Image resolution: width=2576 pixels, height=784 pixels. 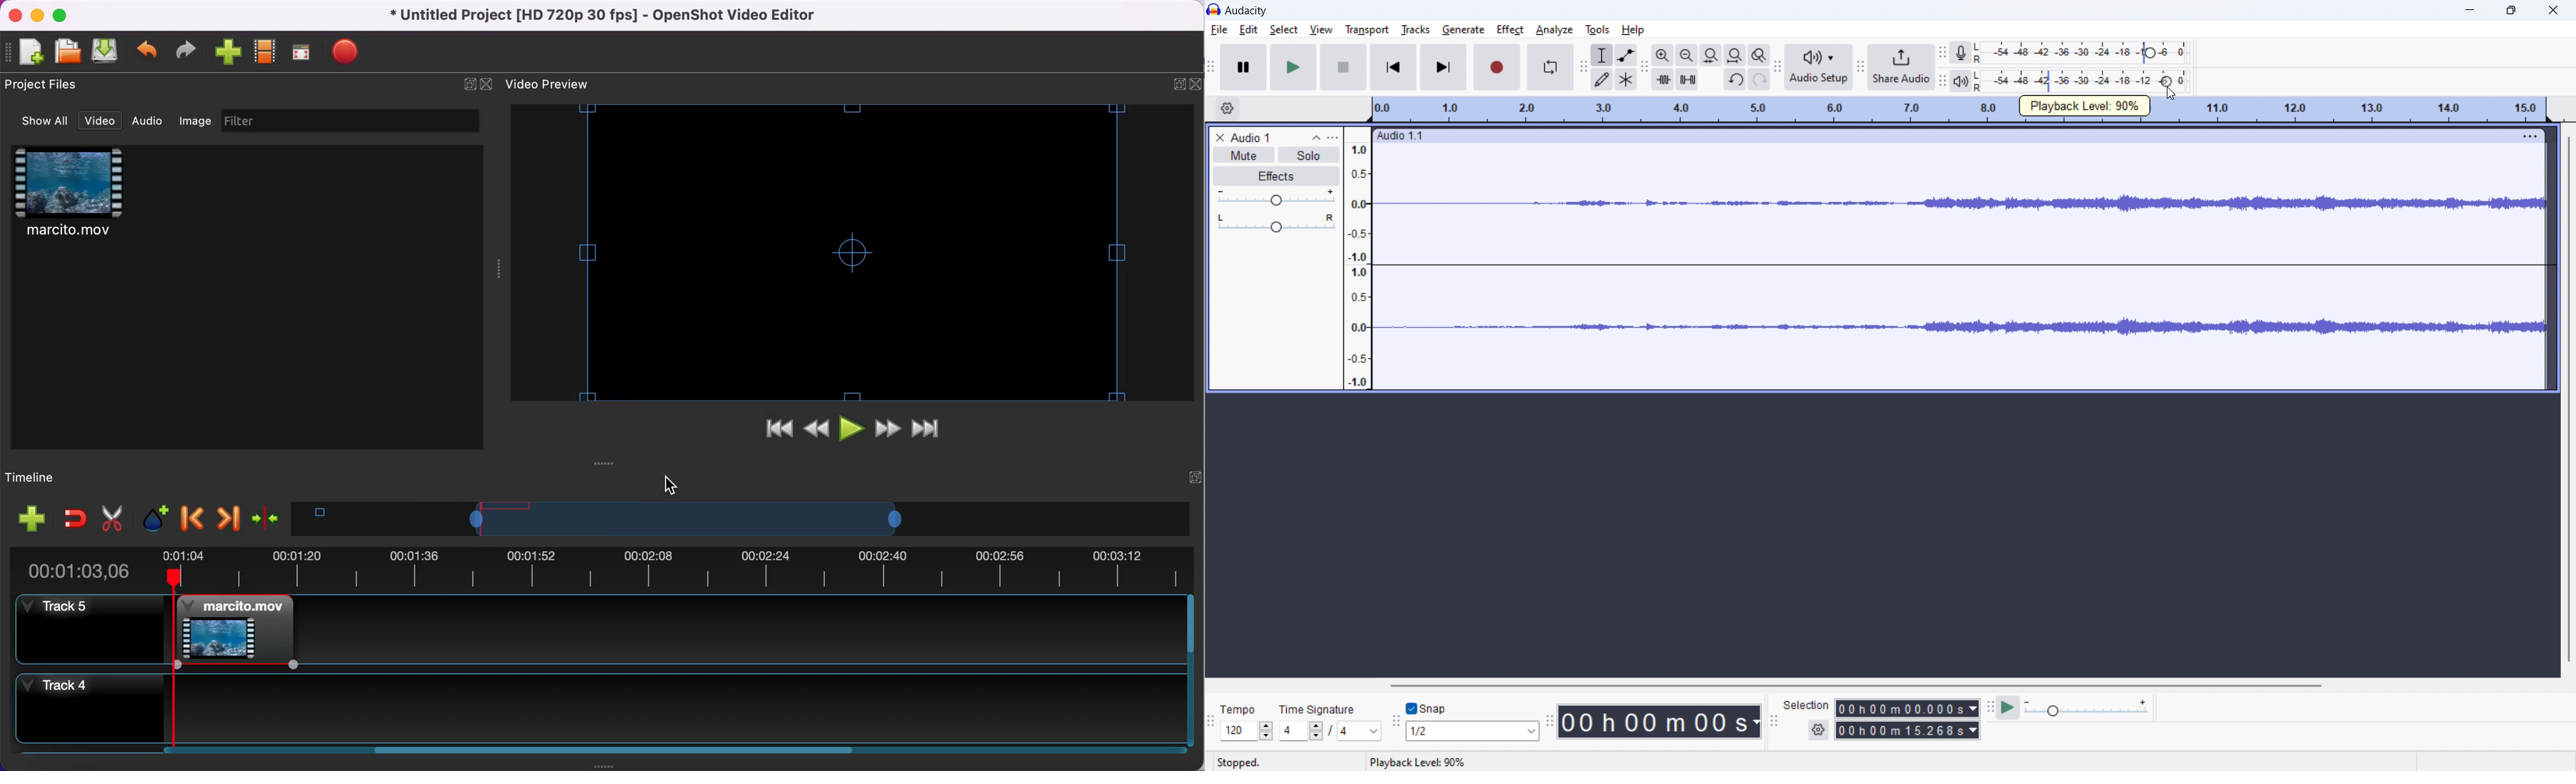 I want to click on recording meter, so click(x=1943, y=53).